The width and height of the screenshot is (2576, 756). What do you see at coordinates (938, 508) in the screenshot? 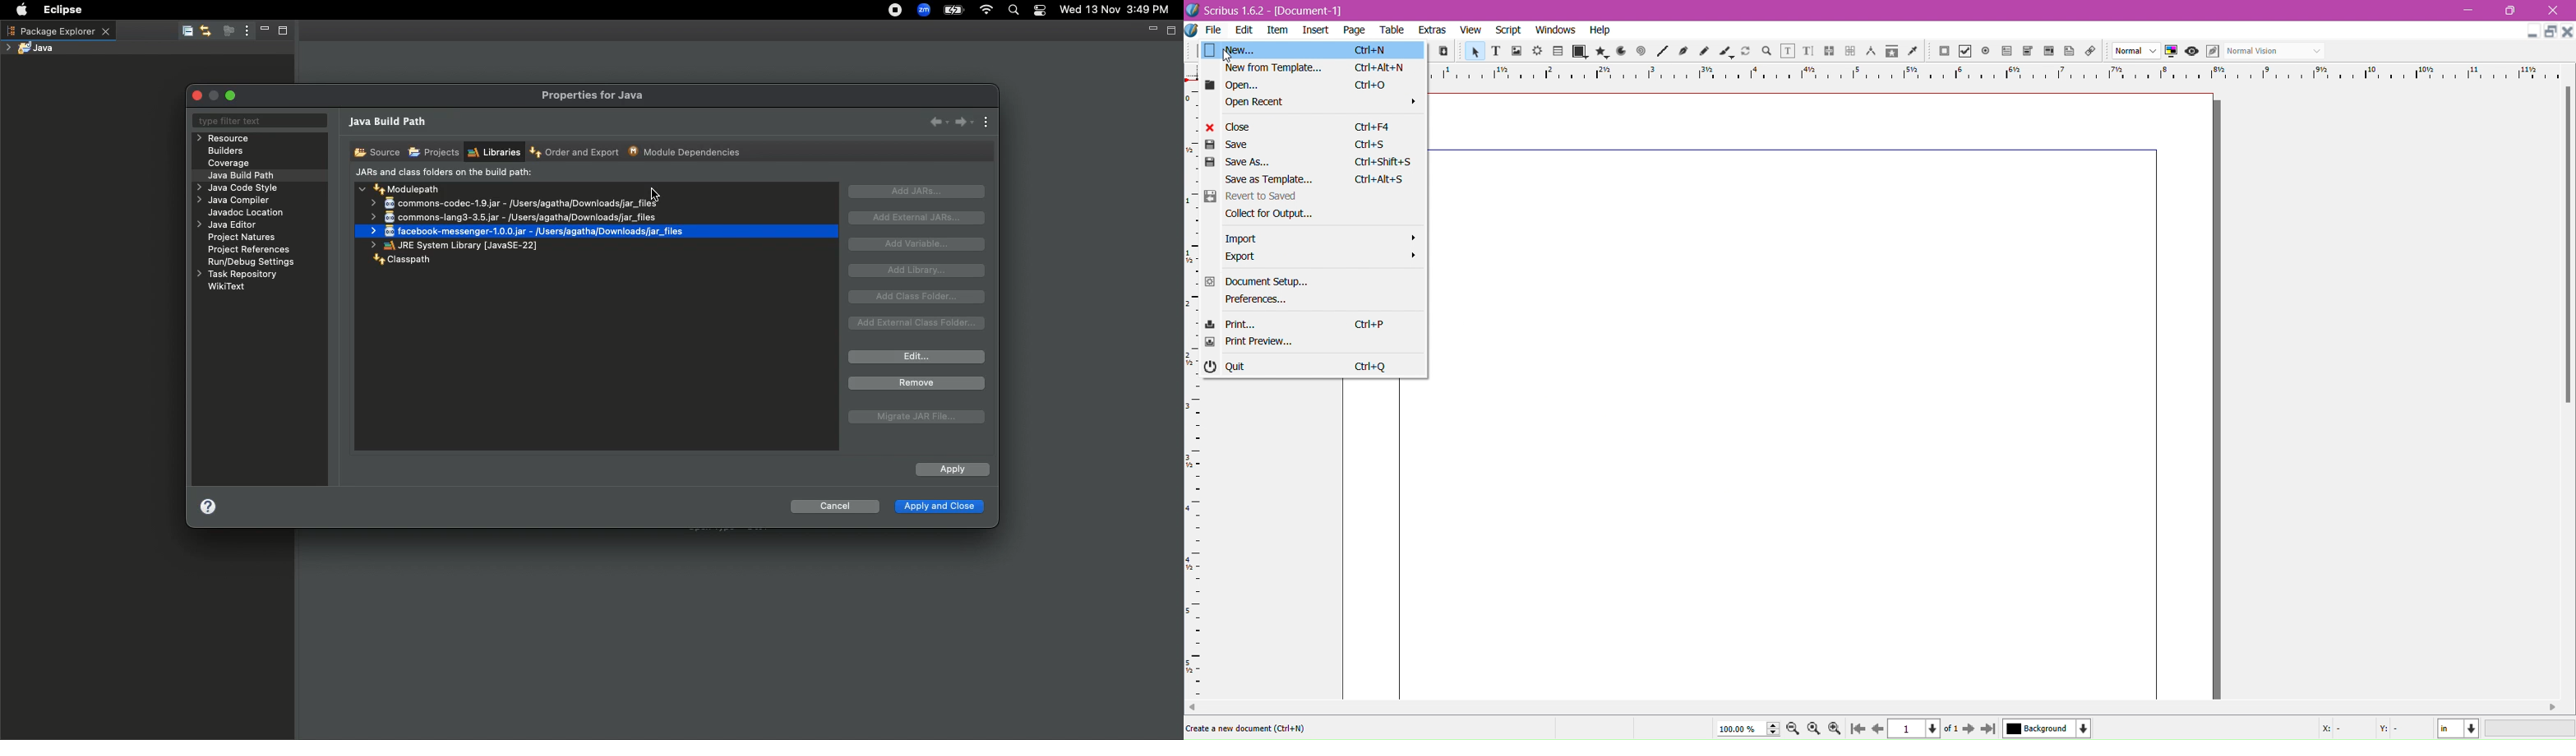
I see `Apply and close` at bounding box center [938, 508].